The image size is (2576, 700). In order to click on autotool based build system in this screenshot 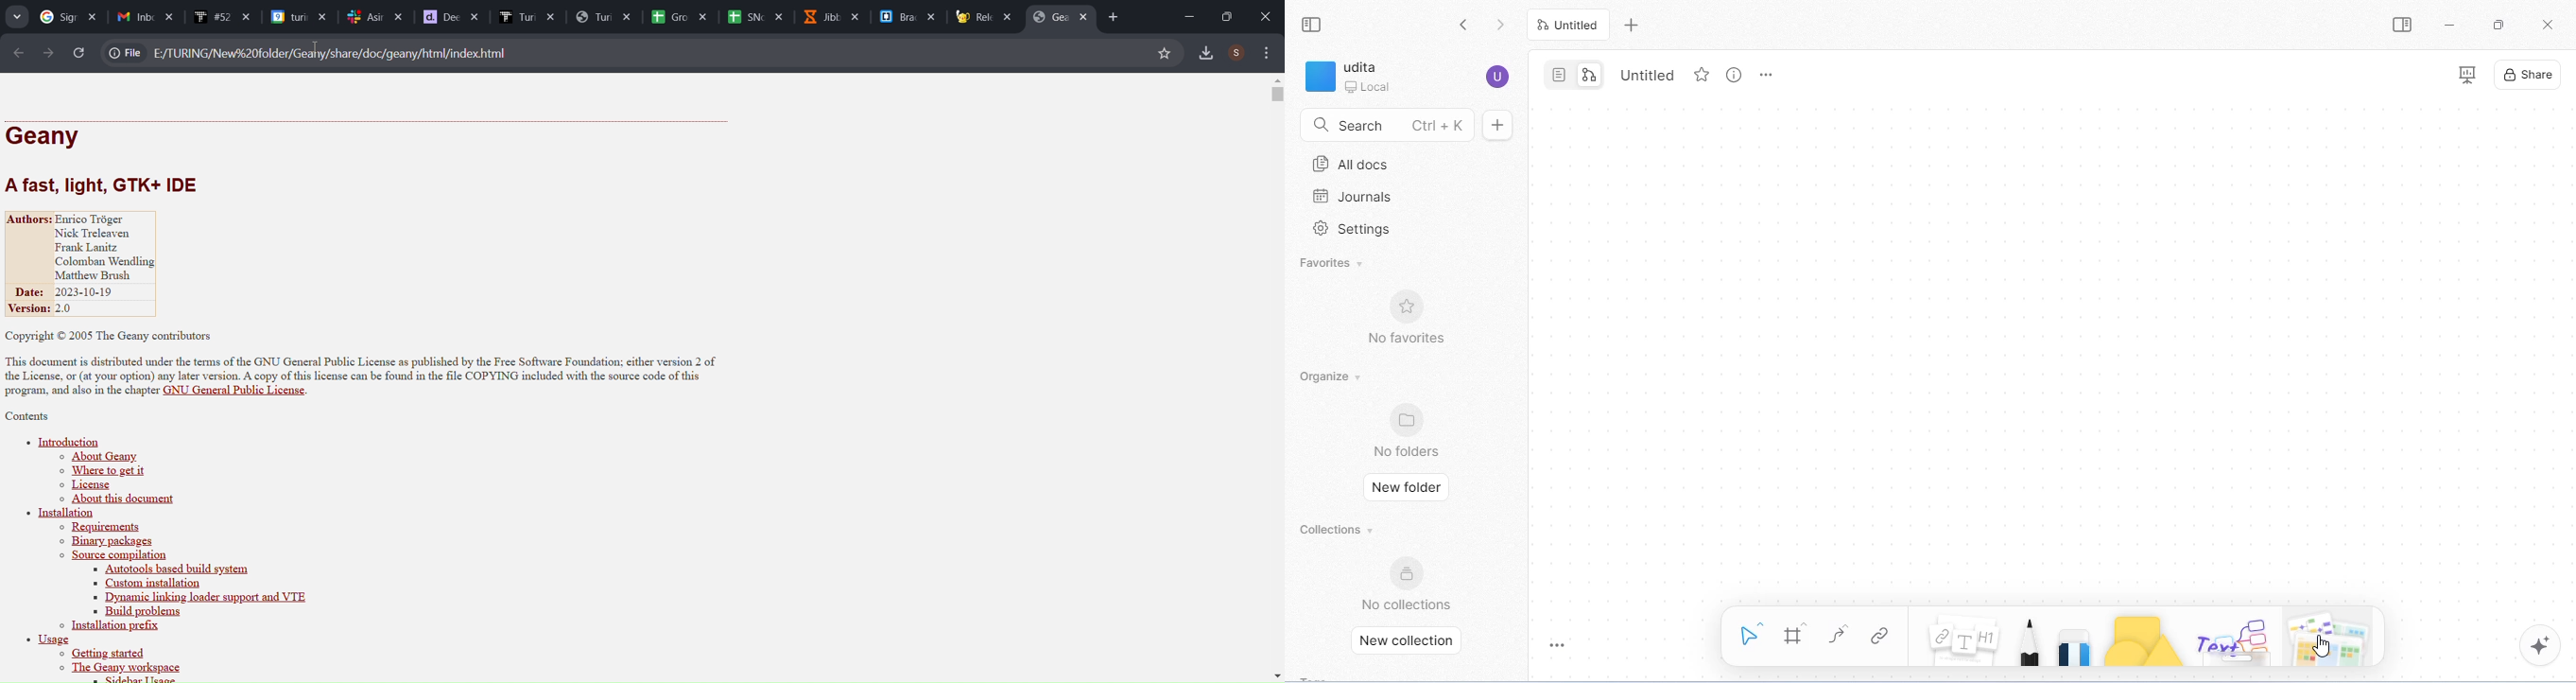, I will do `click(216, 570)`.